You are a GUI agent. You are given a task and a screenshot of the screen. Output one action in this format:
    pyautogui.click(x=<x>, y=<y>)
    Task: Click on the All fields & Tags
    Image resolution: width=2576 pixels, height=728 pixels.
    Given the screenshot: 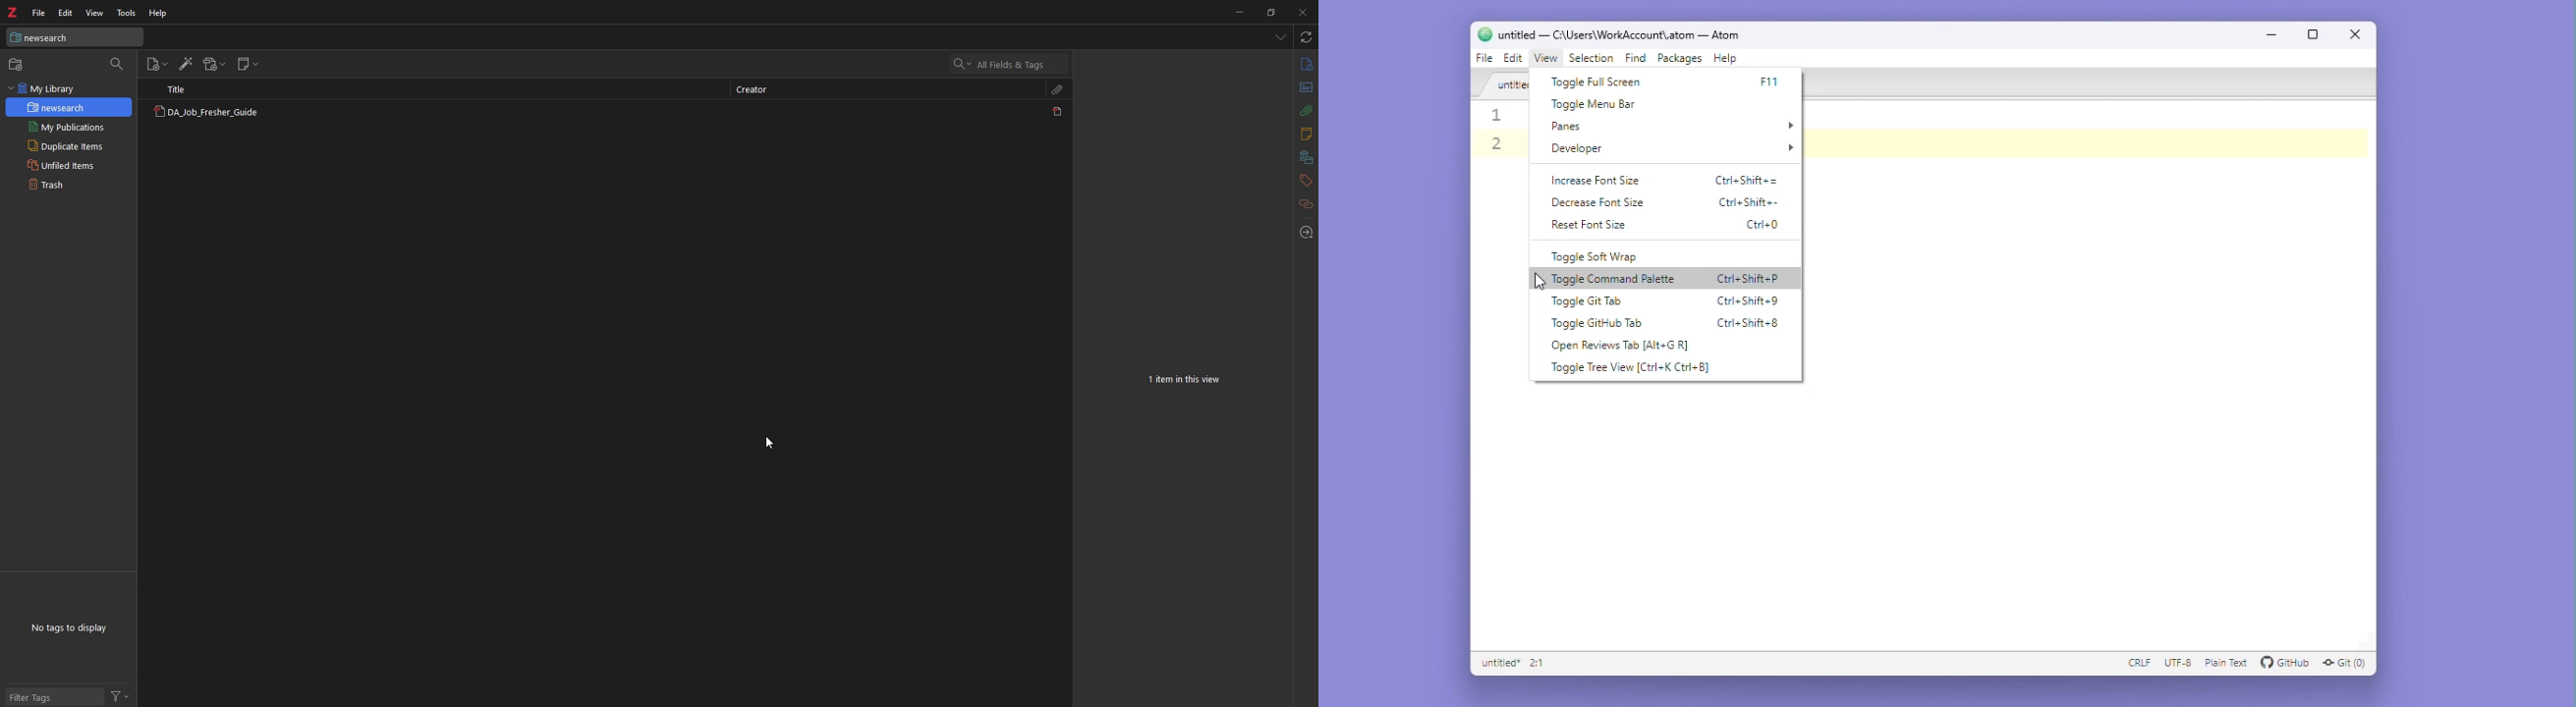 What is the action you would take?
    pyautogui.click(x=1010, y=64)
    